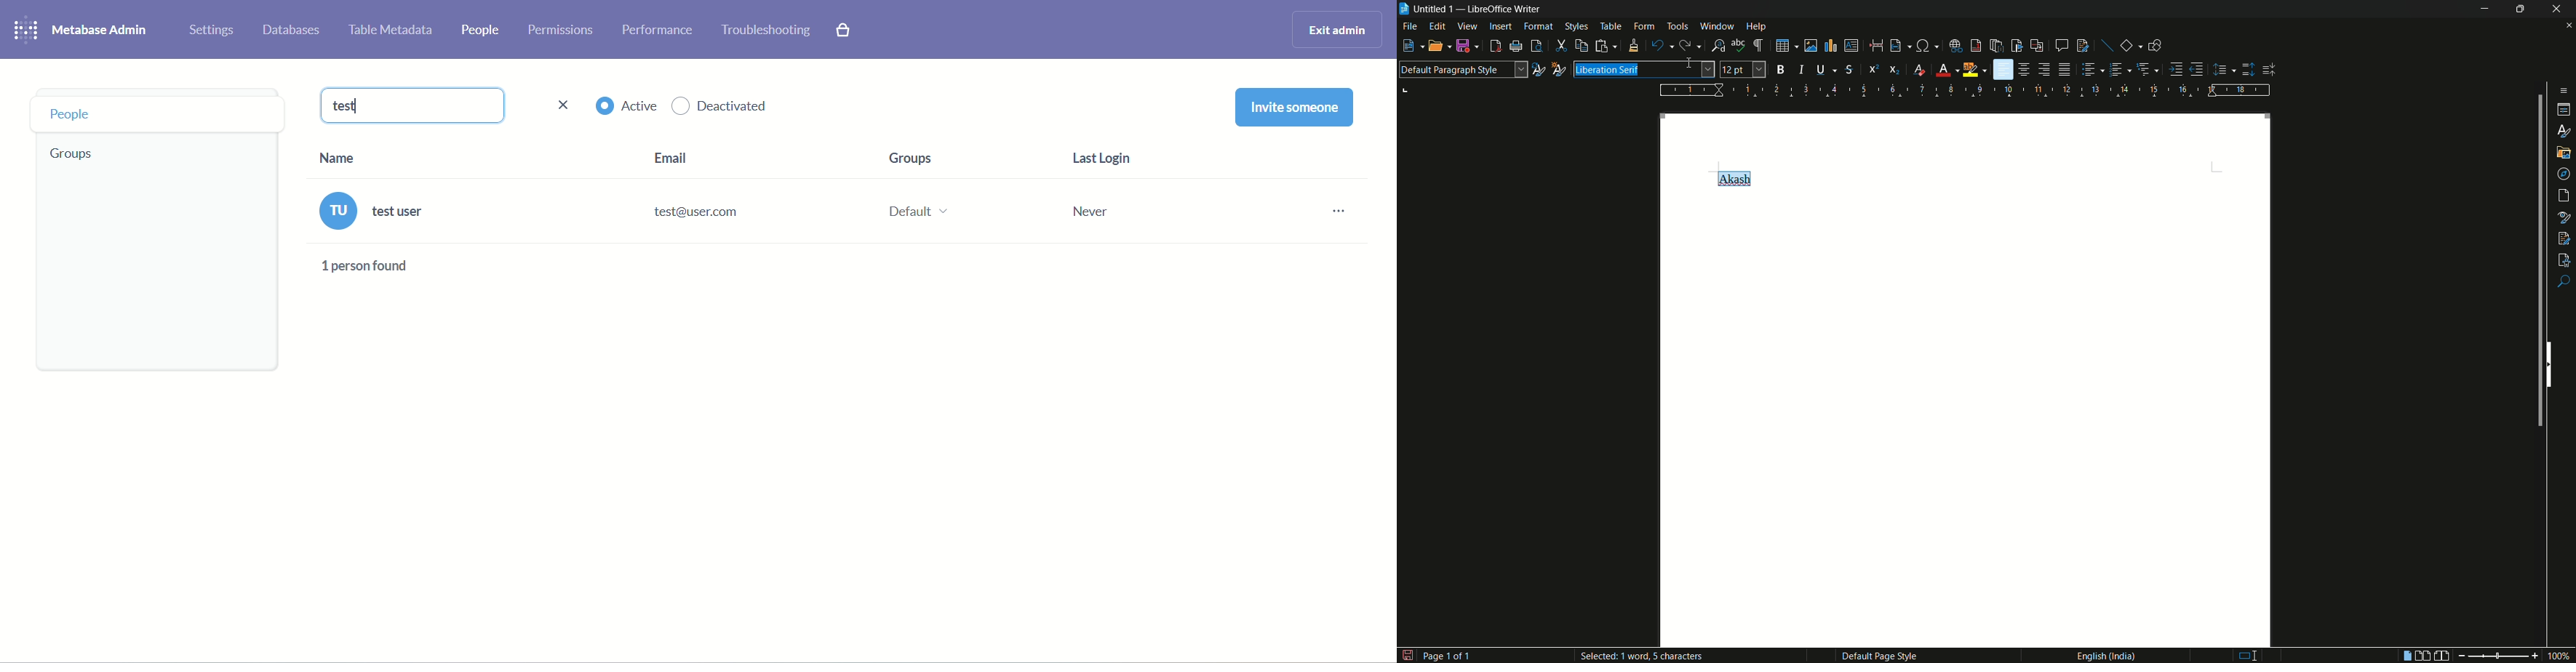 Image resolution: width=2576 pixels, height=672 pixels. Describe the element at coordinates (2003, 70) in the screenshot. I see `align left` at that location.